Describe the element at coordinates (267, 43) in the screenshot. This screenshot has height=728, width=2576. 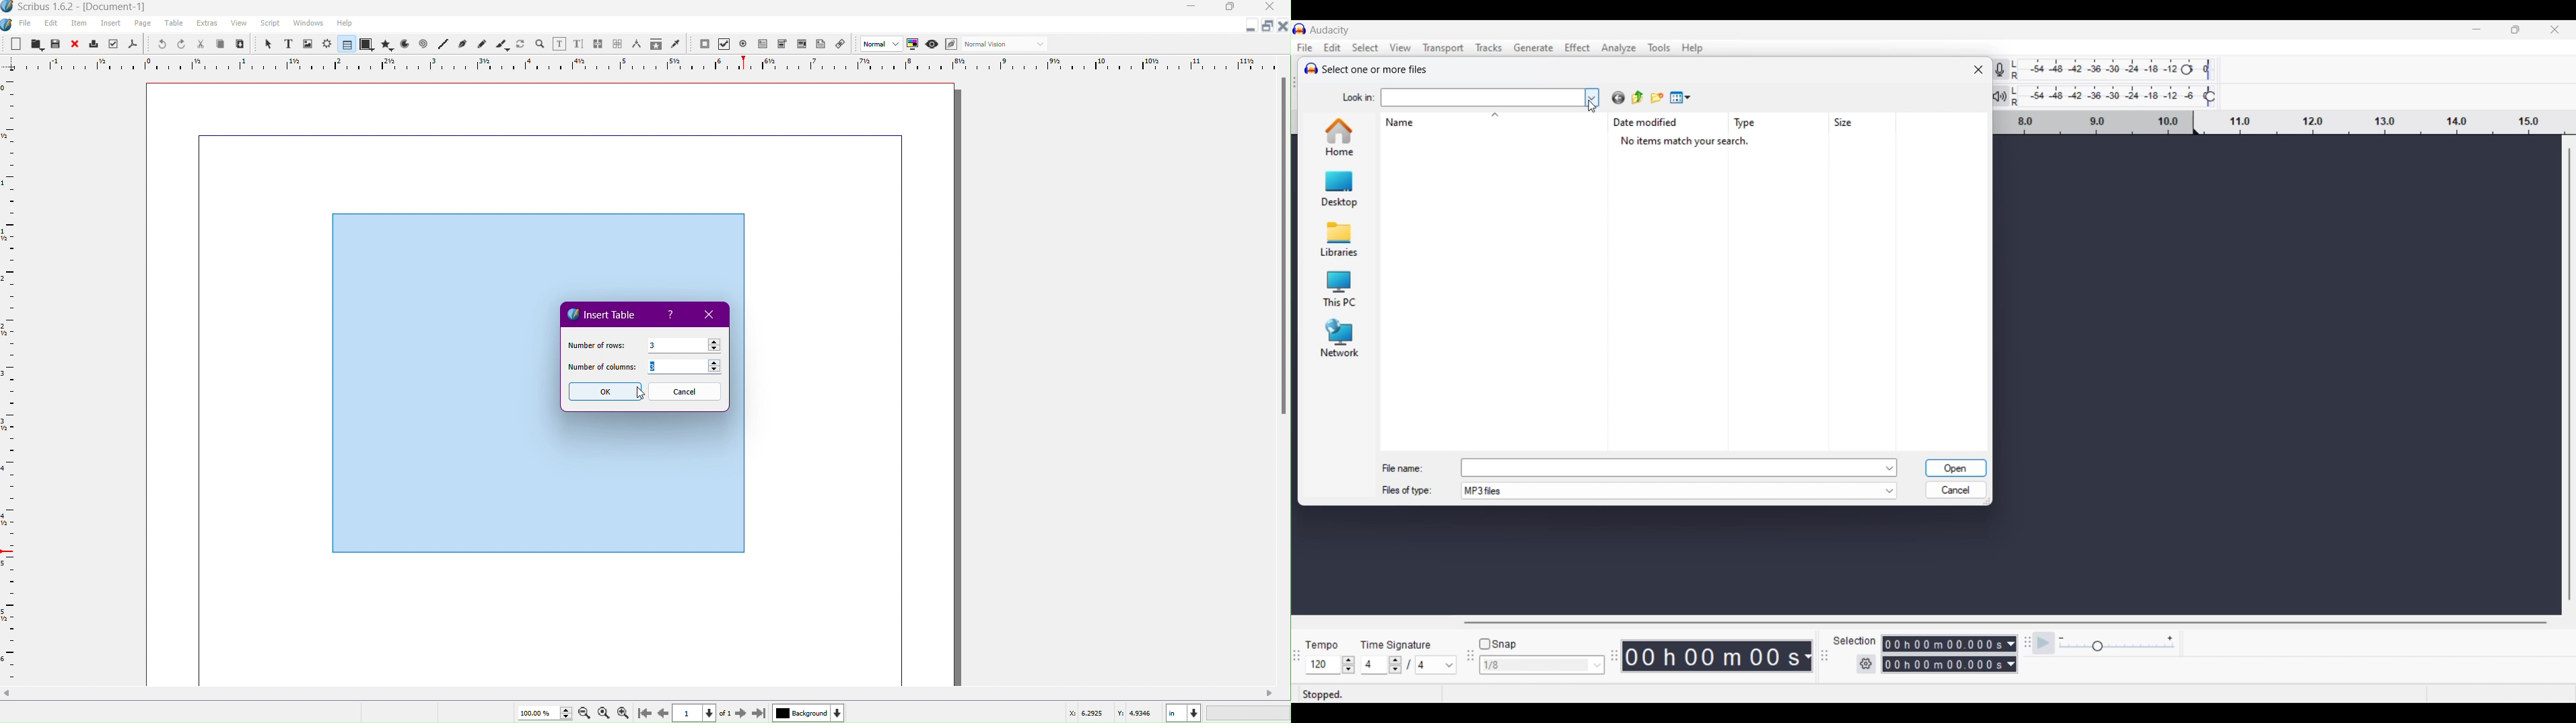
I see `Select Item` at that location.